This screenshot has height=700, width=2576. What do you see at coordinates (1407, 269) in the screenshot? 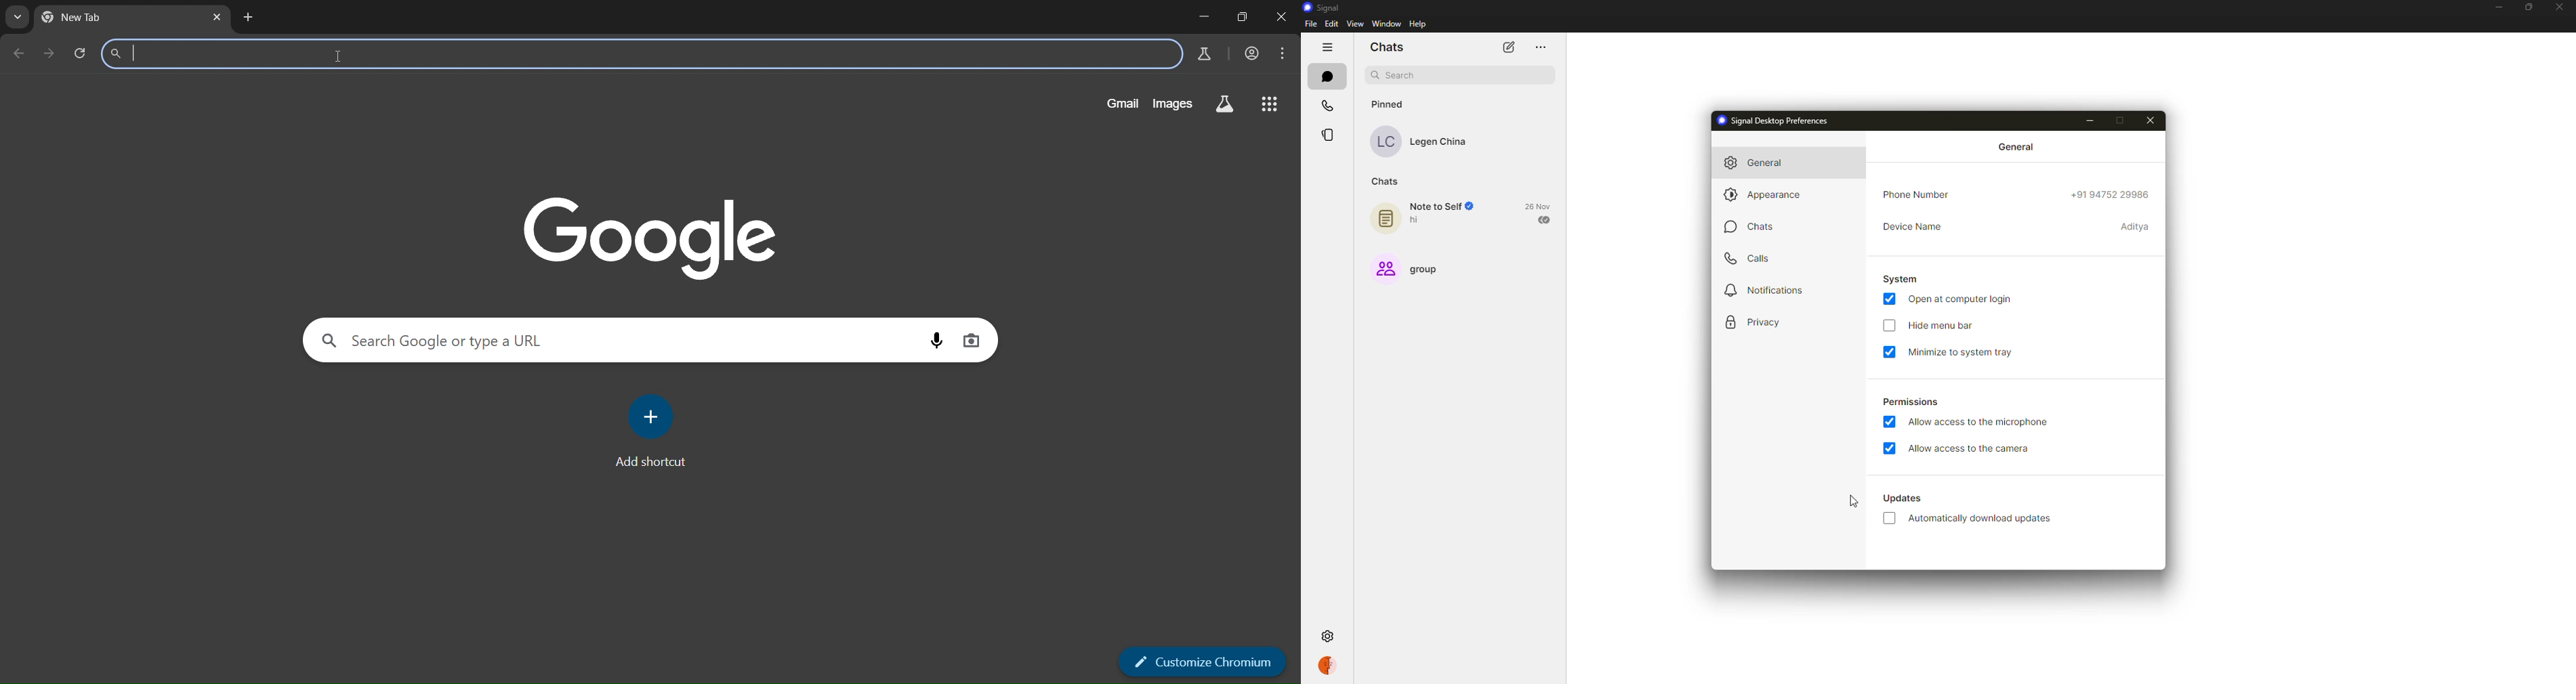
I see `group` at bounding box center [1407, 269].